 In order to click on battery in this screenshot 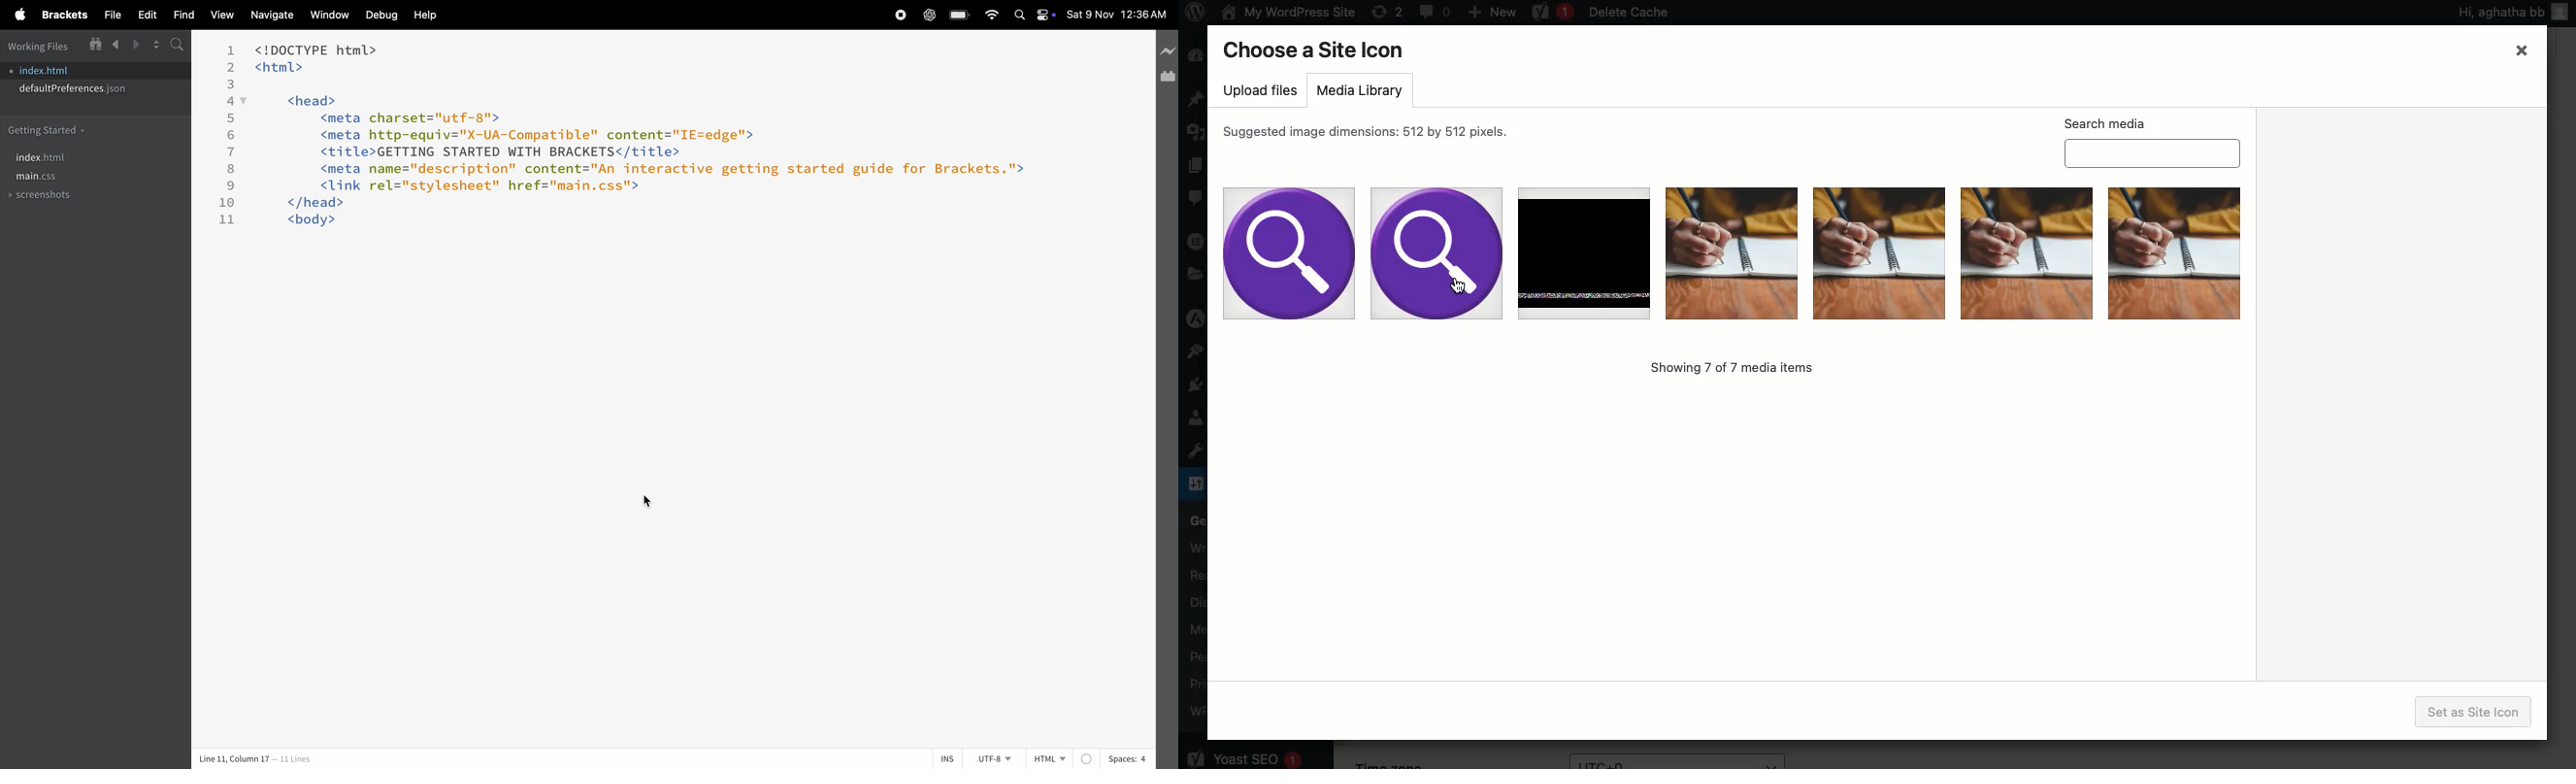, I will do `click(961, 14)`.